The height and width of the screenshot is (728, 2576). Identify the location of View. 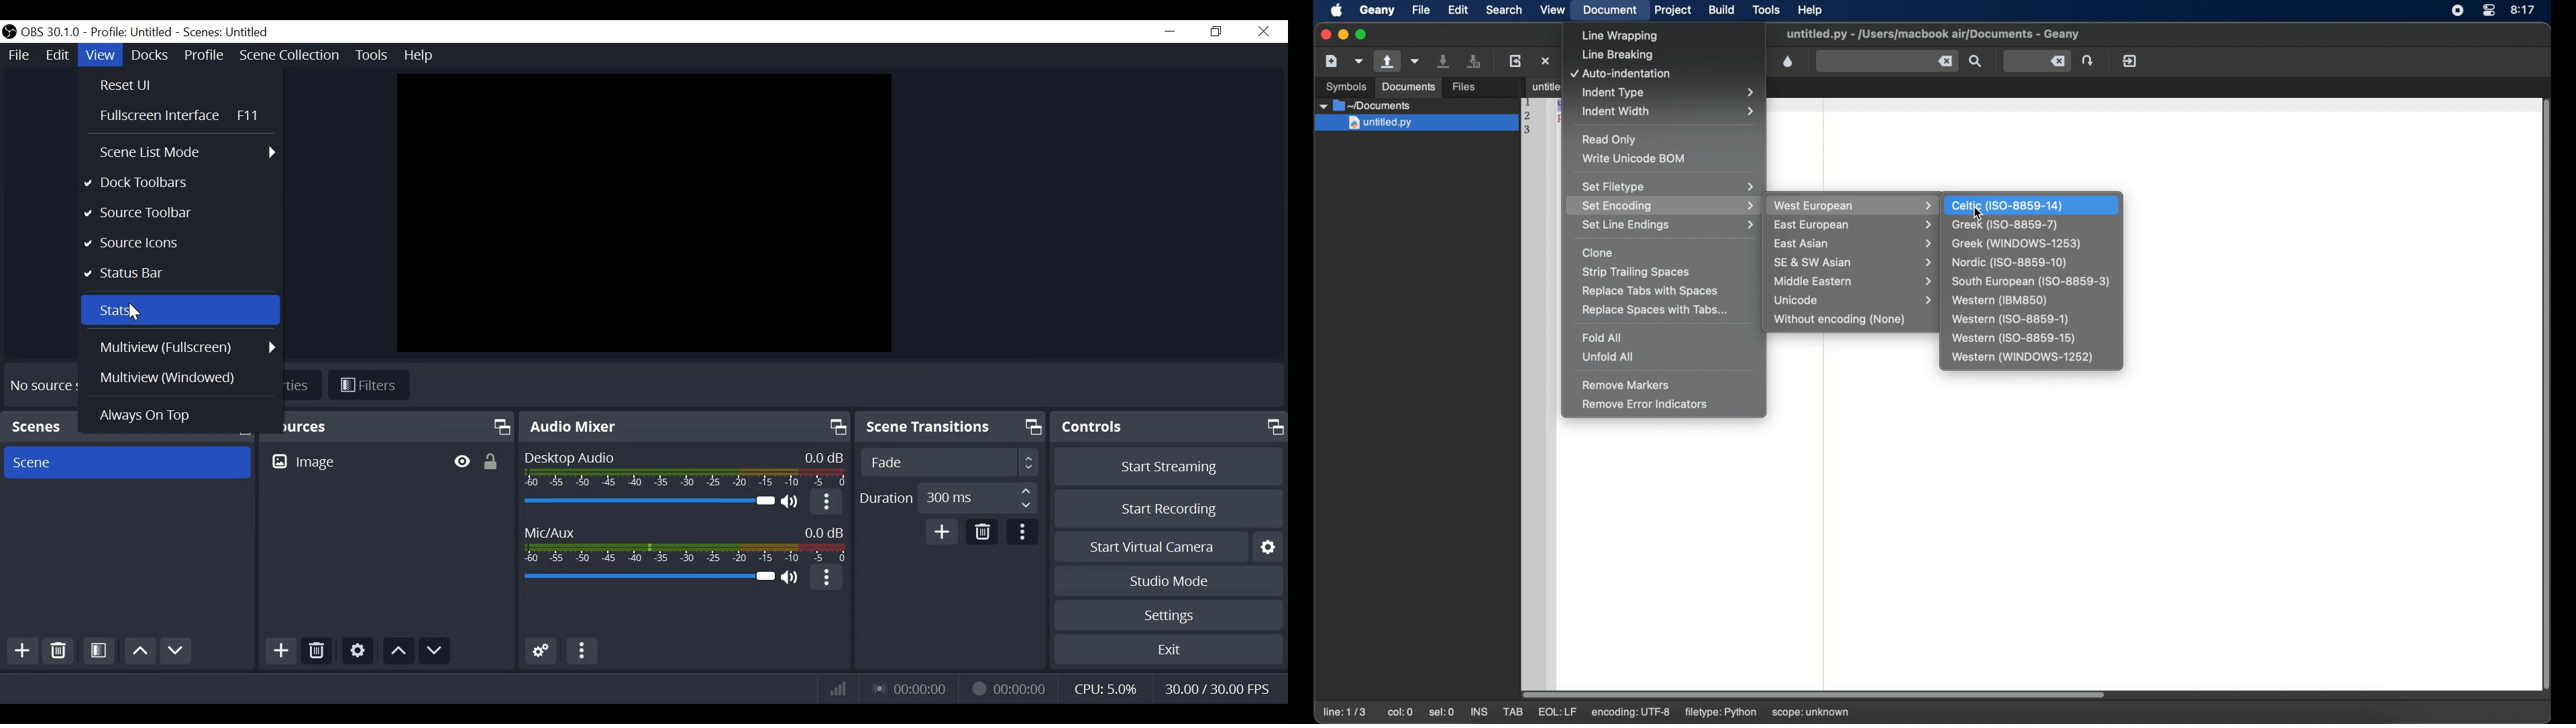
(100, 55).